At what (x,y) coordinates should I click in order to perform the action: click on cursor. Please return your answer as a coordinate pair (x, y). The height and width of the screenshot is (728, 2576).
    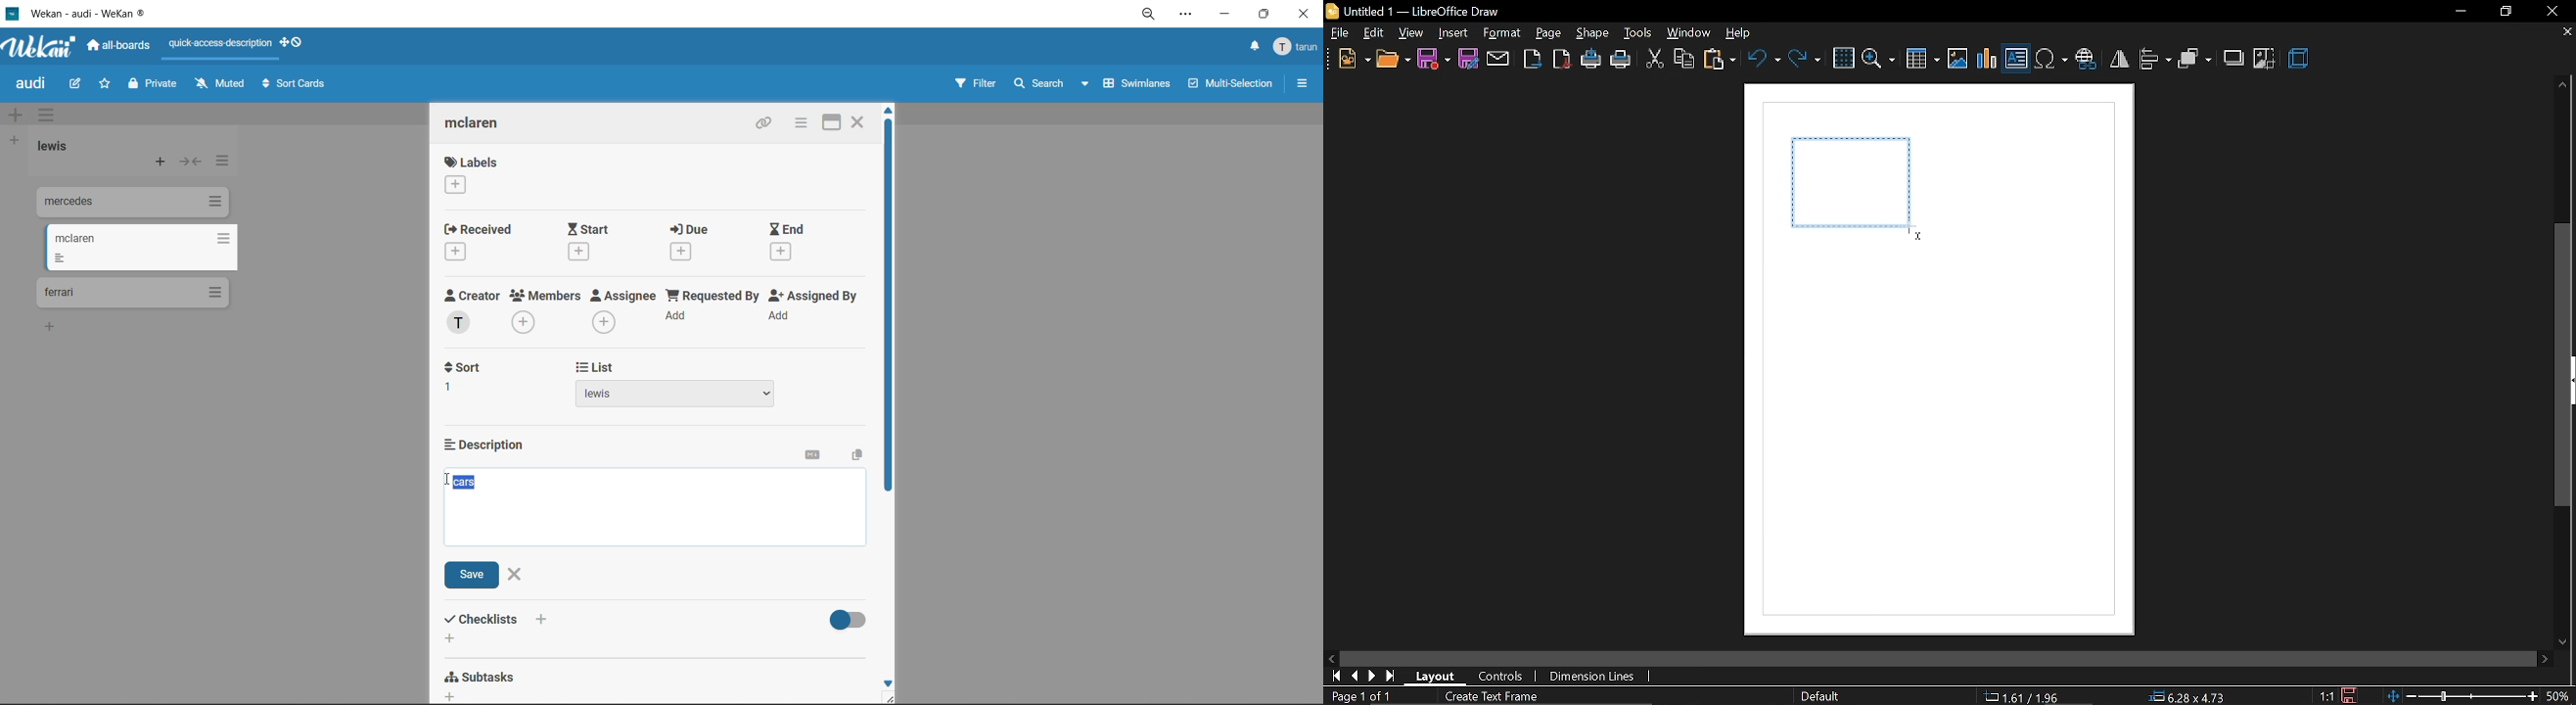
    Looking at the image, I should click on (446, 481).